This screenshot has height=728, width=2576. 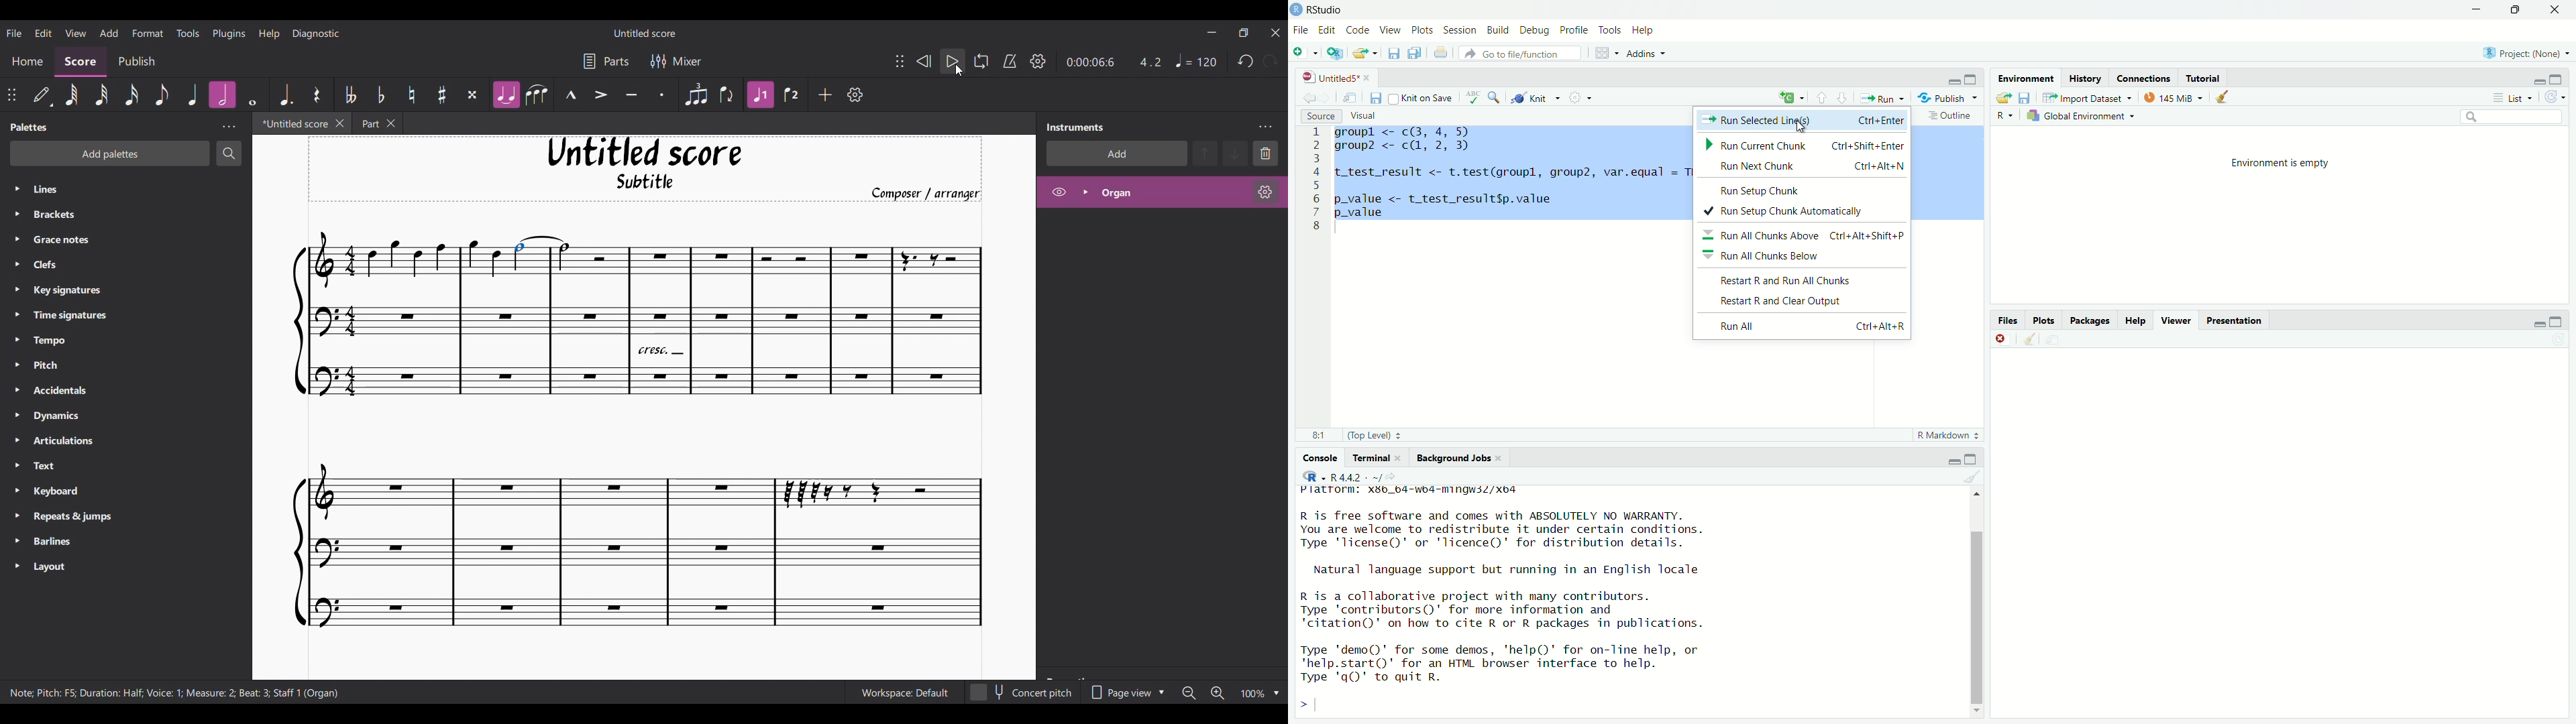 I want to click on @ Knit ~, so click(x=1534, y=98).